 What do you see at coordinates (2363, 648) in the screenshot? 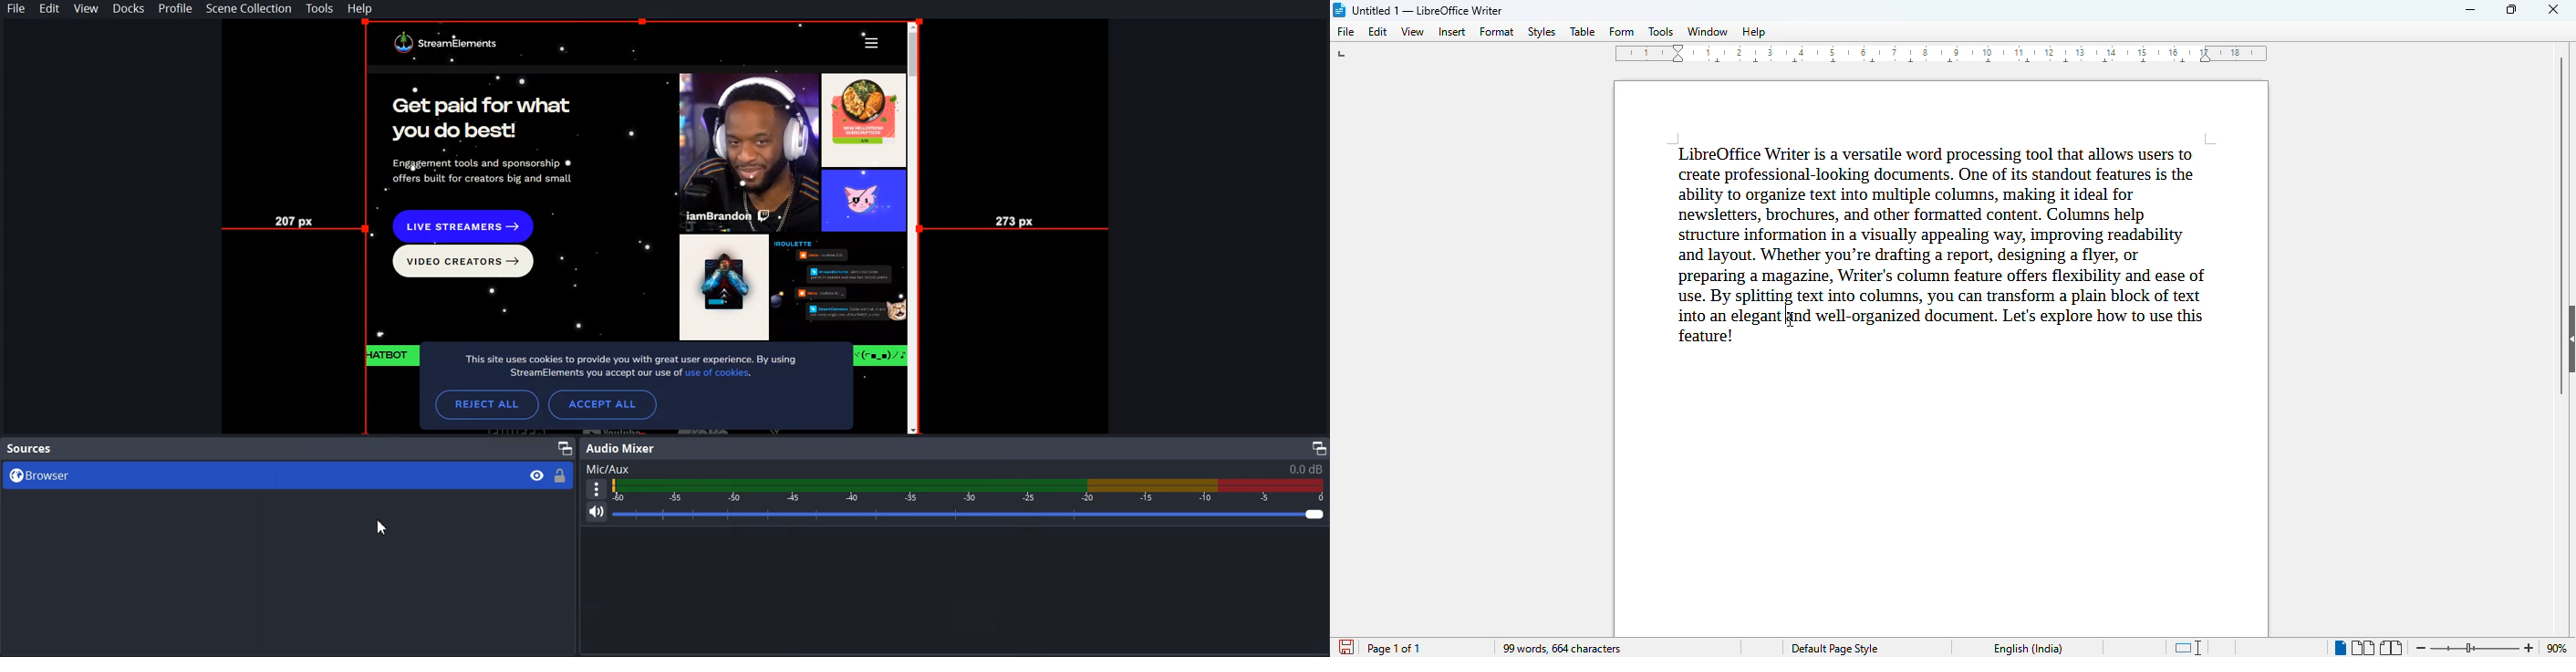
I see `multi-page view` at bounding box center [2363, 648].